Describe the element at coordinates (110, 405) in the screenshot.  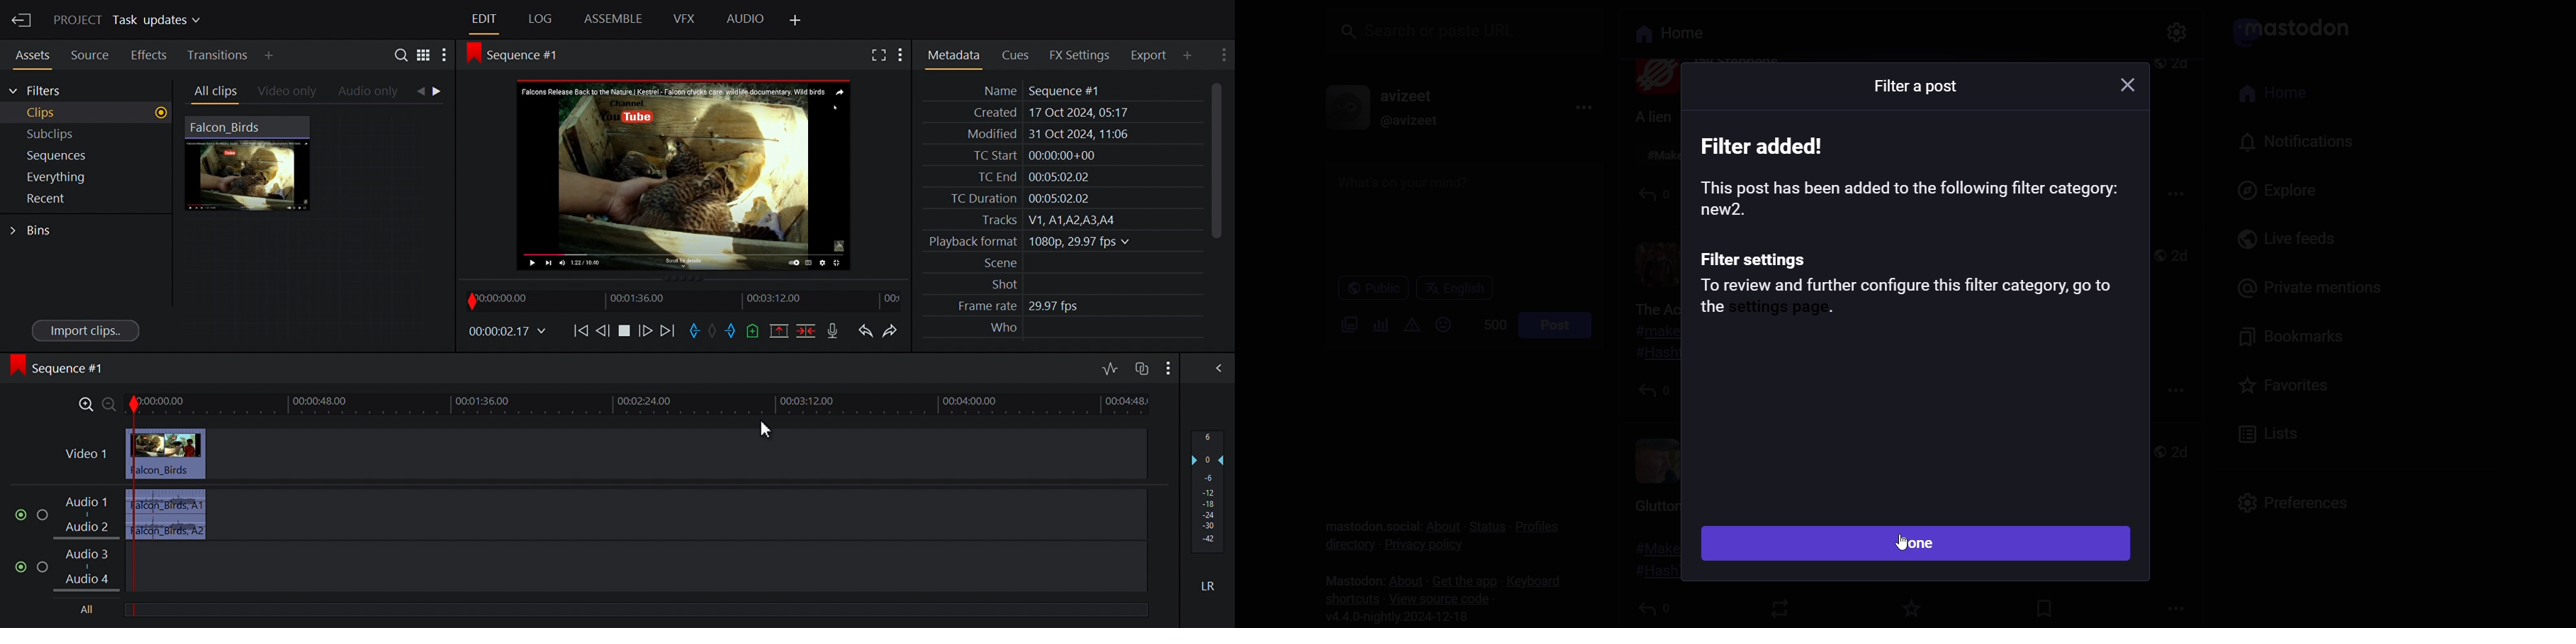
I see `Zoom out` at that location.